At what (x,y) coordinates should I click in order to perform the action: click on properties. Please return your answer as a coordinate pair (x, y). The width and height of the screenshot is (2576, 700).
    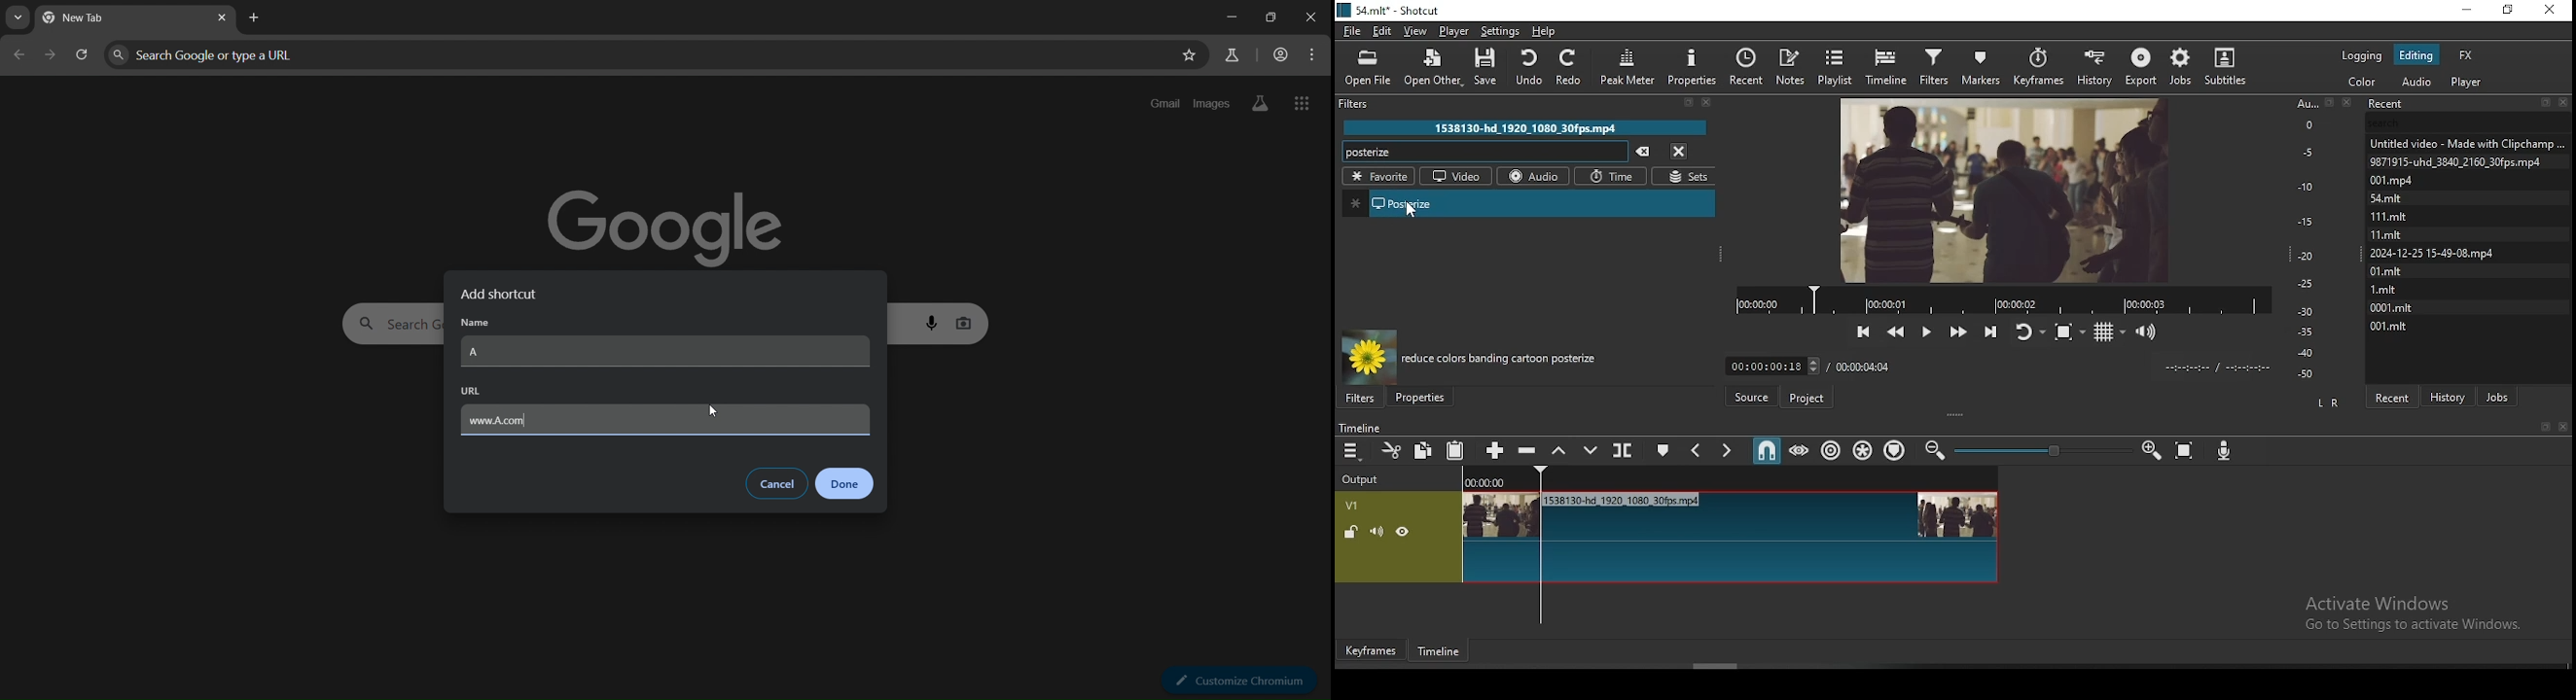
    Looking at the image, I should click on (1696, 65).